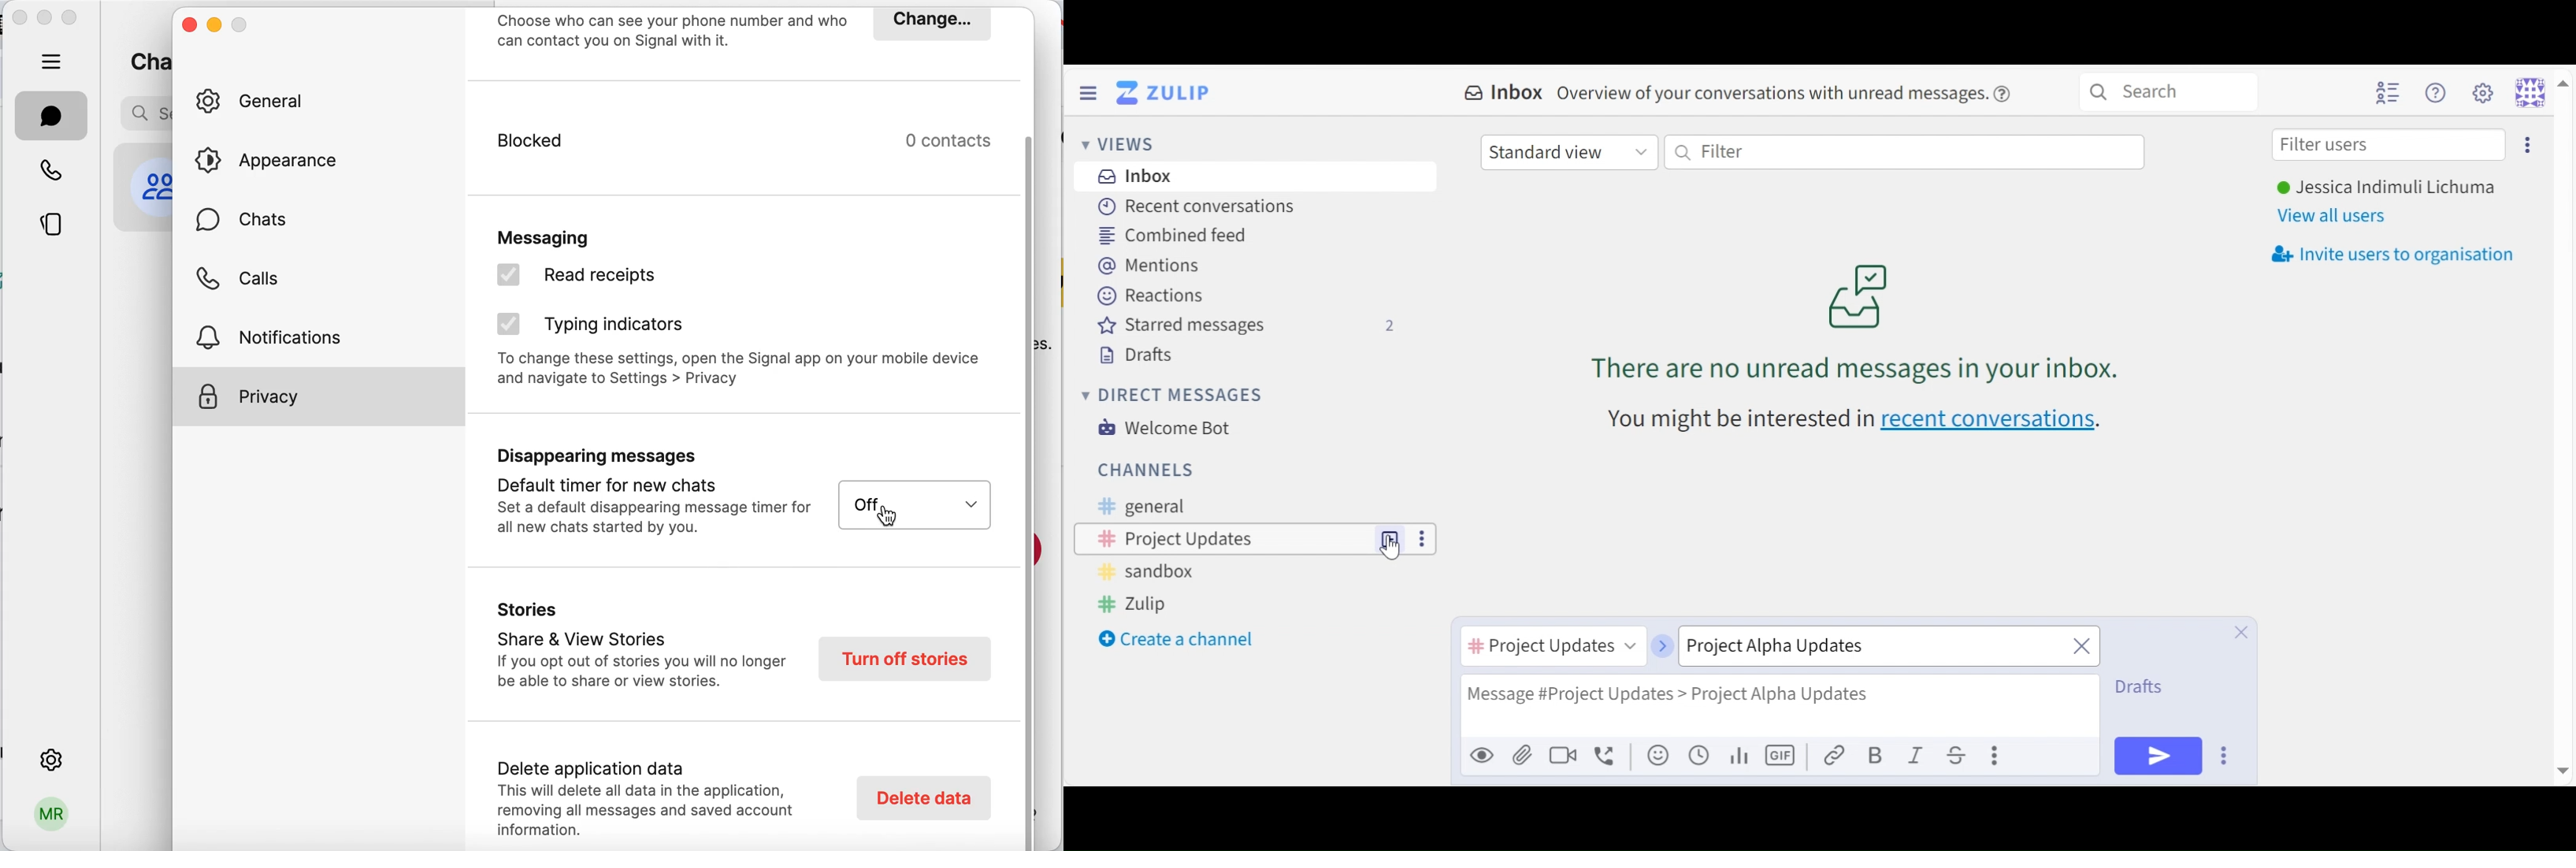  I want to click on hide tabs, so click(52, 61).